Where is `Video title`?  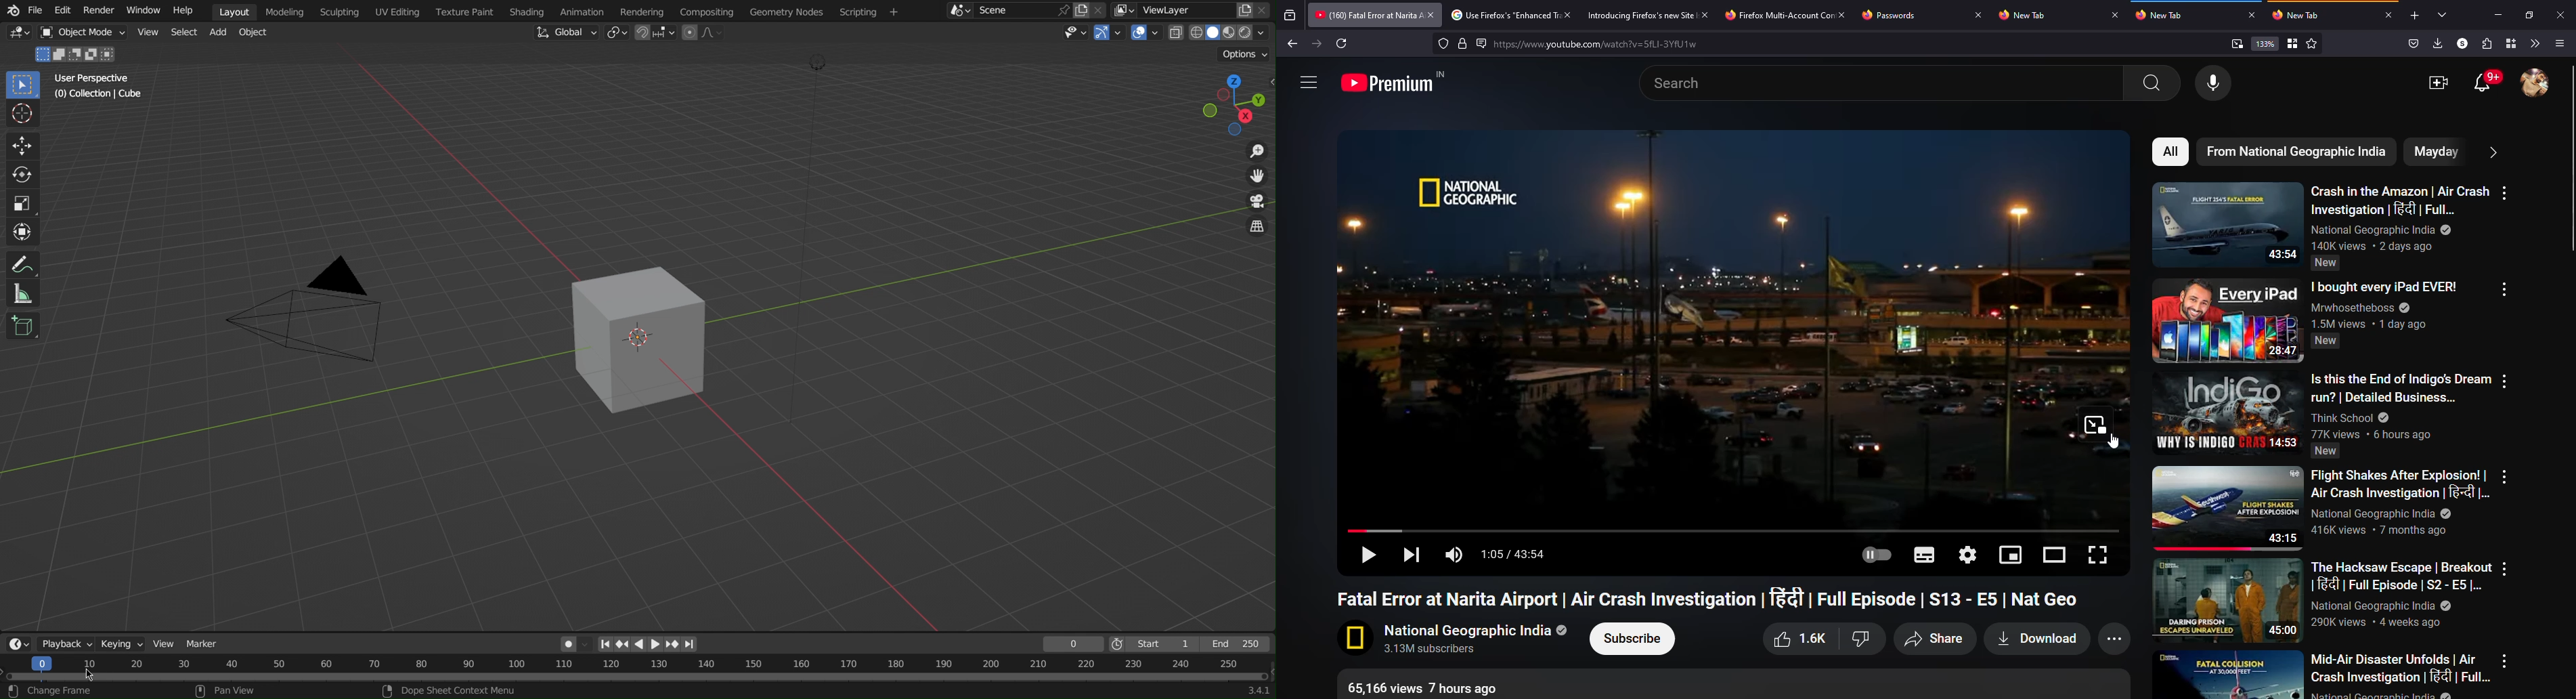
Video title is located at coordinates (1713, 598).